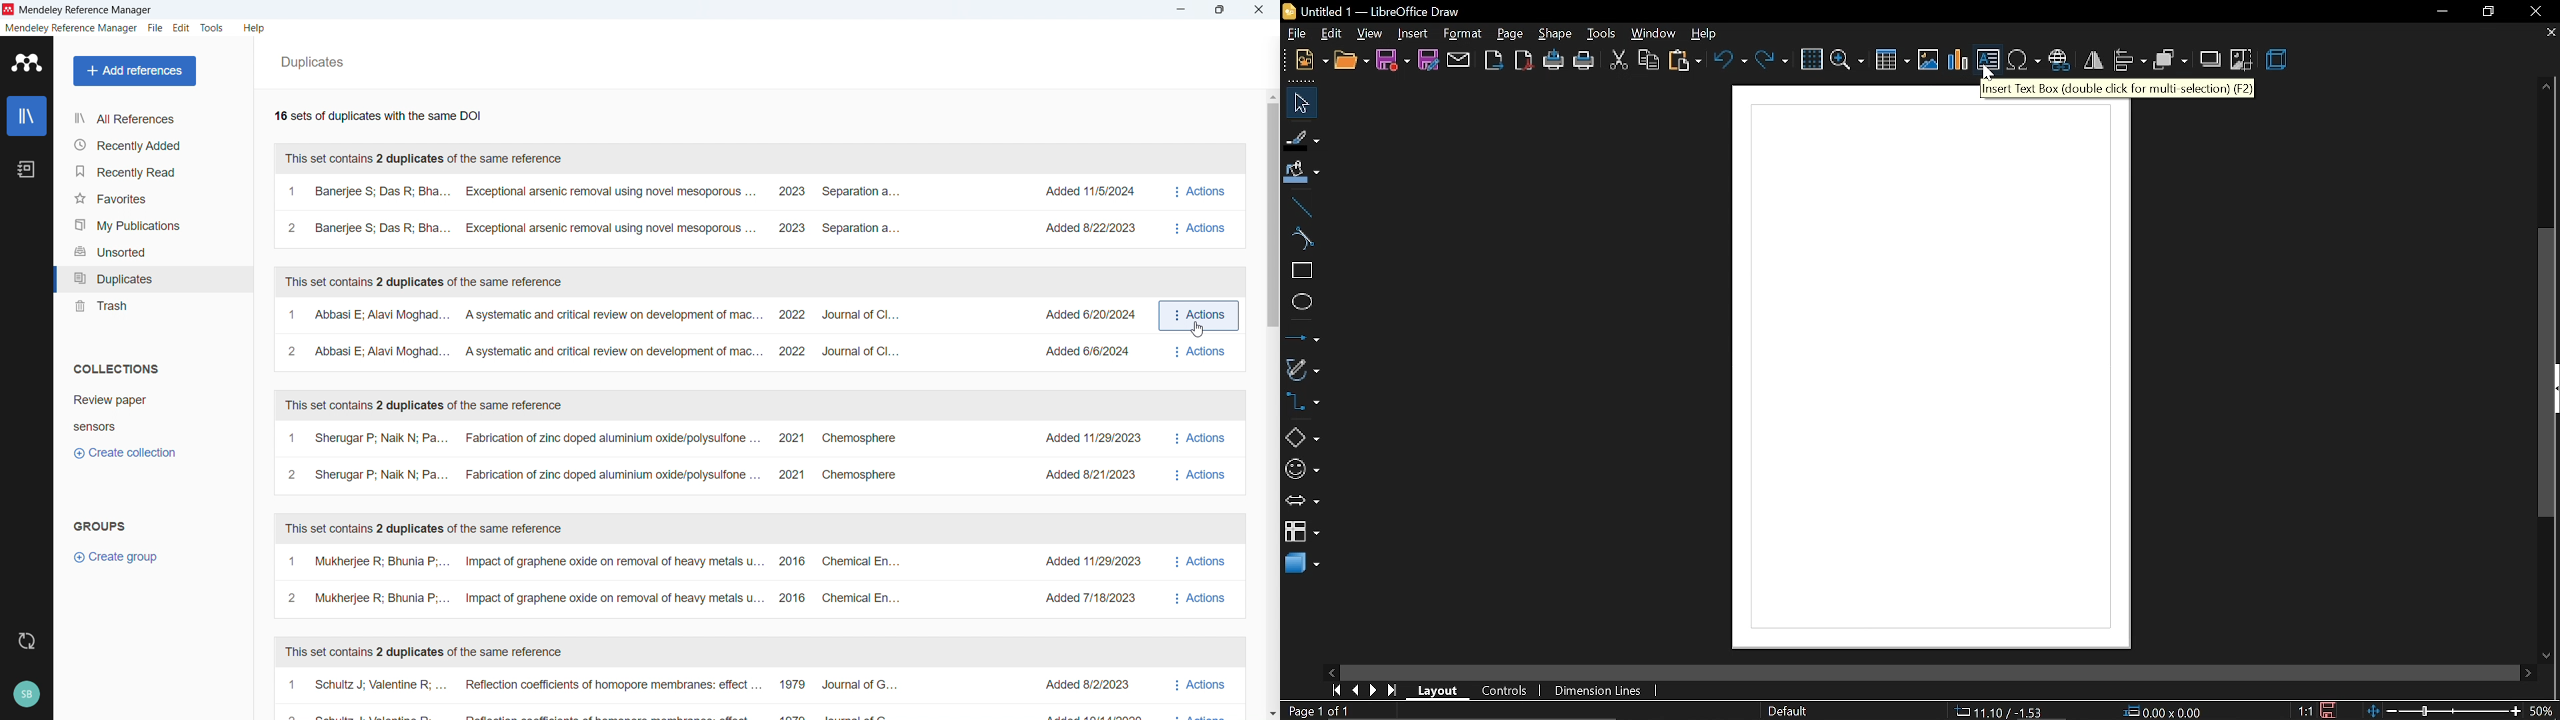  What do you see at coordinates (2242, 60) in the screenshot?
I see `crop` at bounding box center [2242, 60].